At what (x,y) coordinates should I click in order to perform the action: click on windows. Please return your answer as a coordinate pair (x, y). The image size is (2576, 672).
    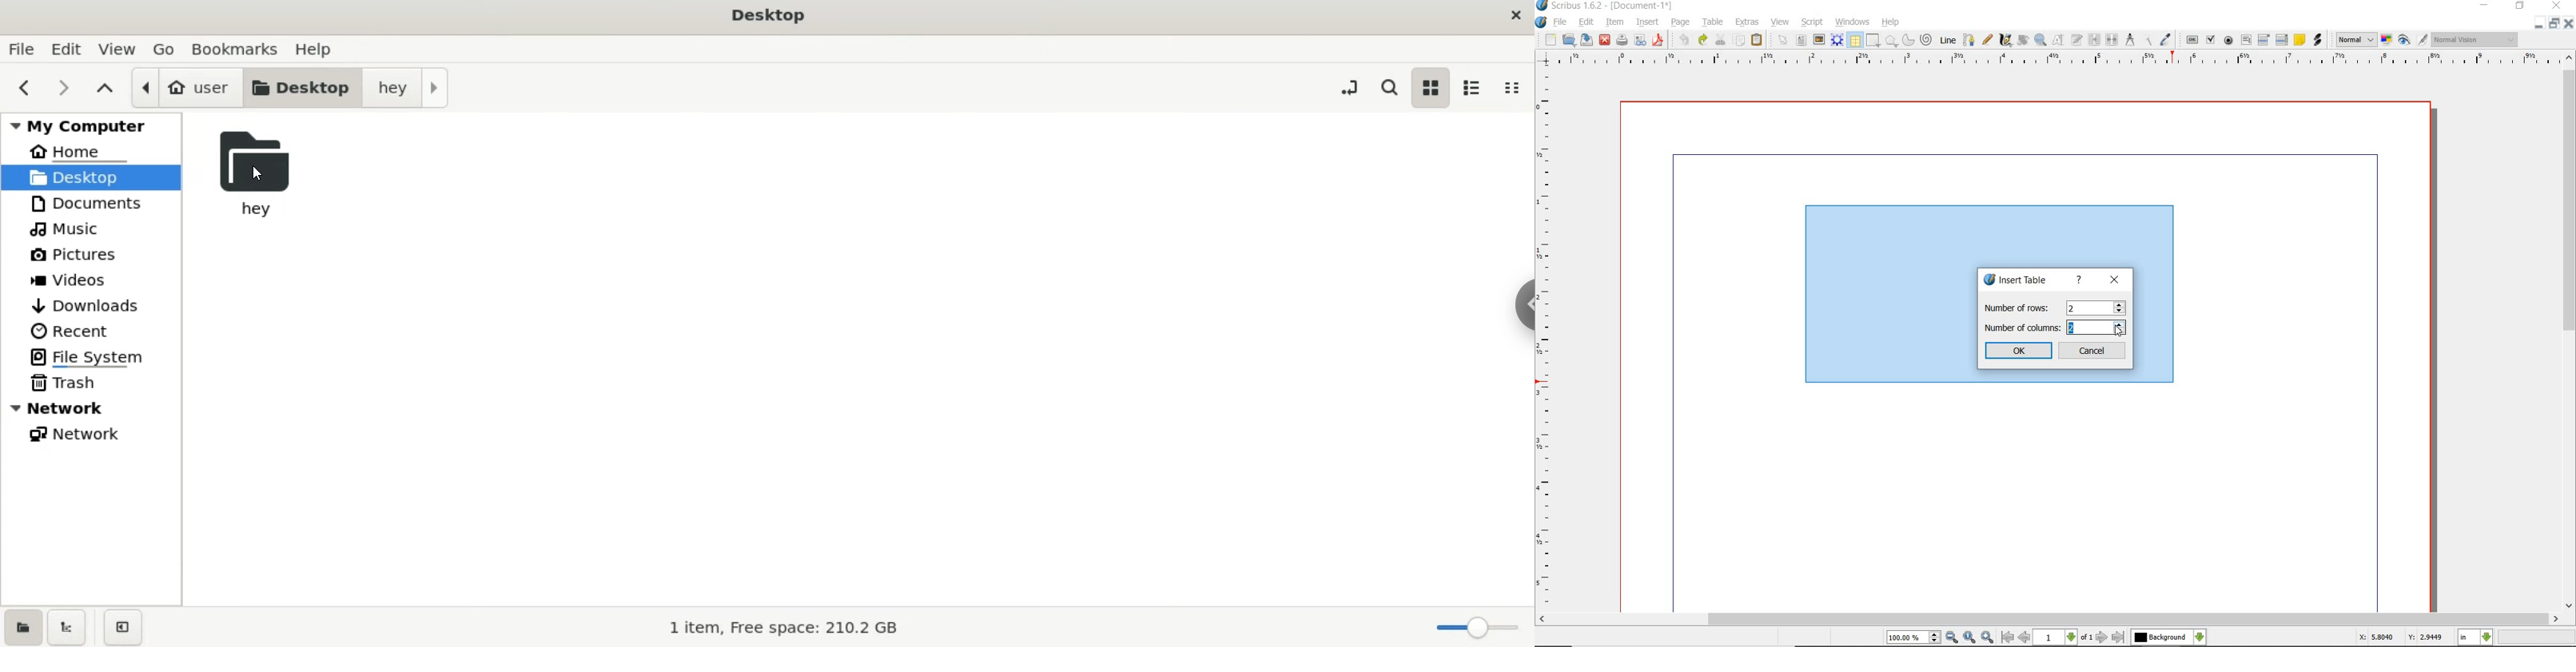
    Looking at the image, I should click on (1852, 22).